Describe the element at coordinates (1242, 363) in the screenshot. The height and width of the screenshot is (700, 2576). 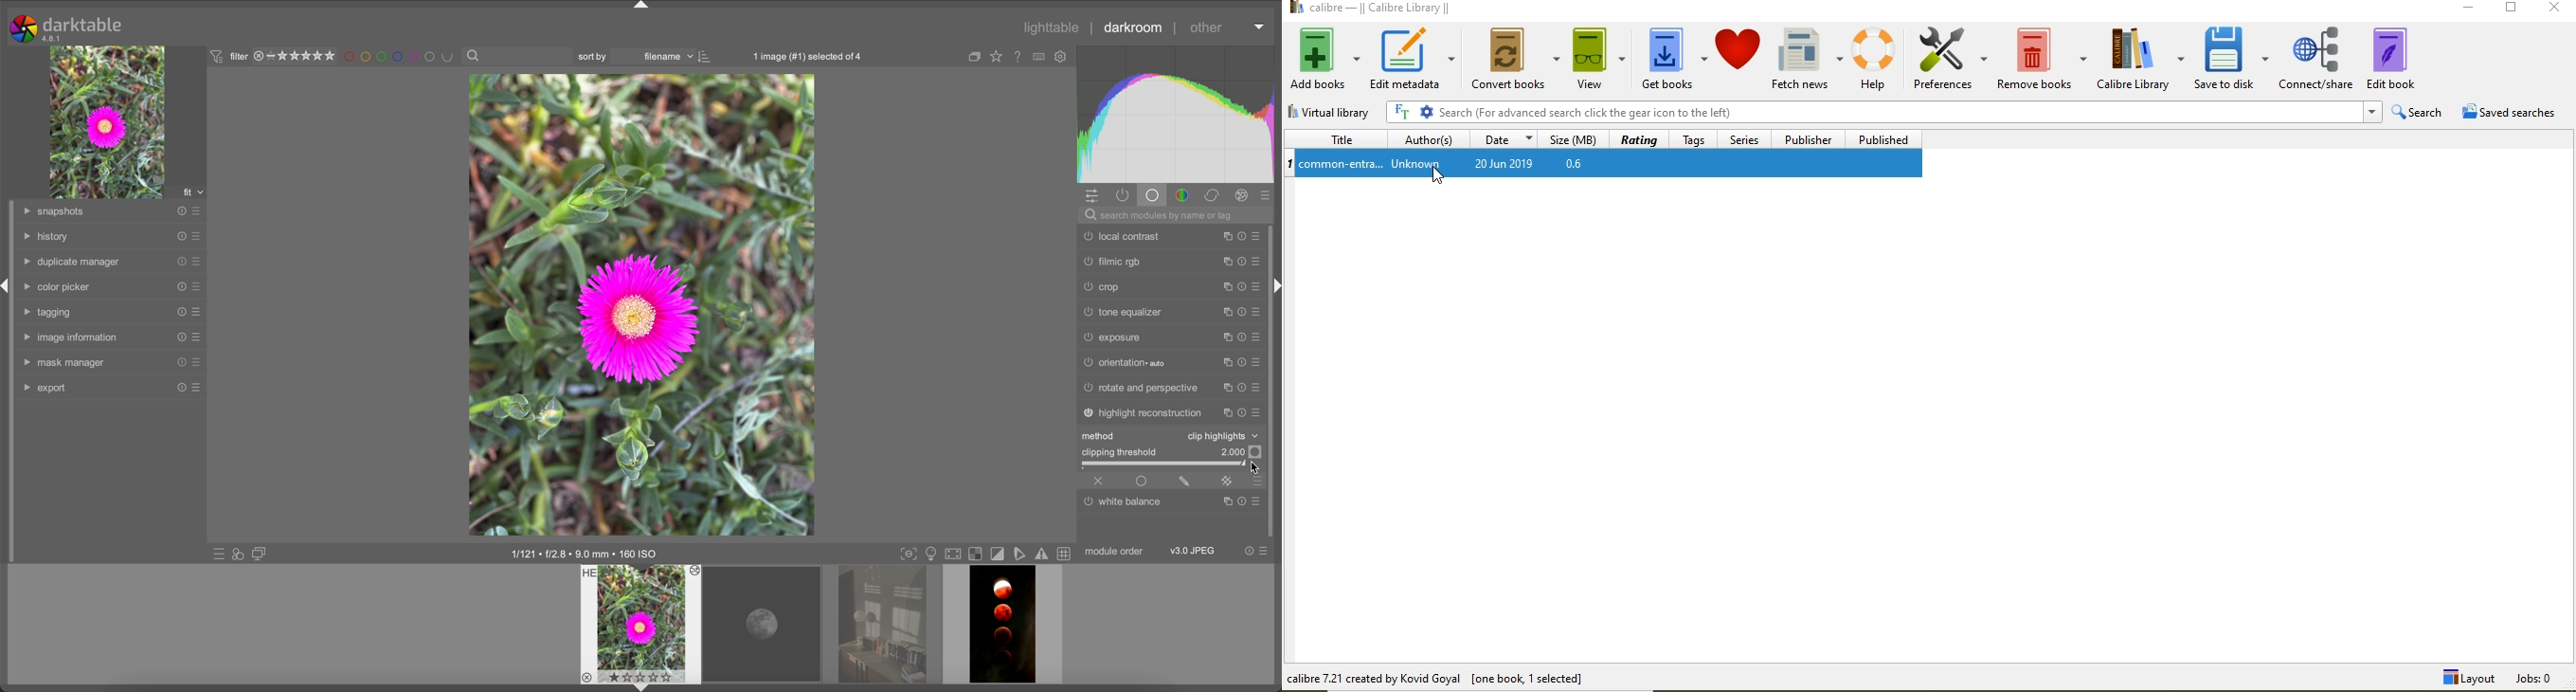
I see `reset presets` at that location.